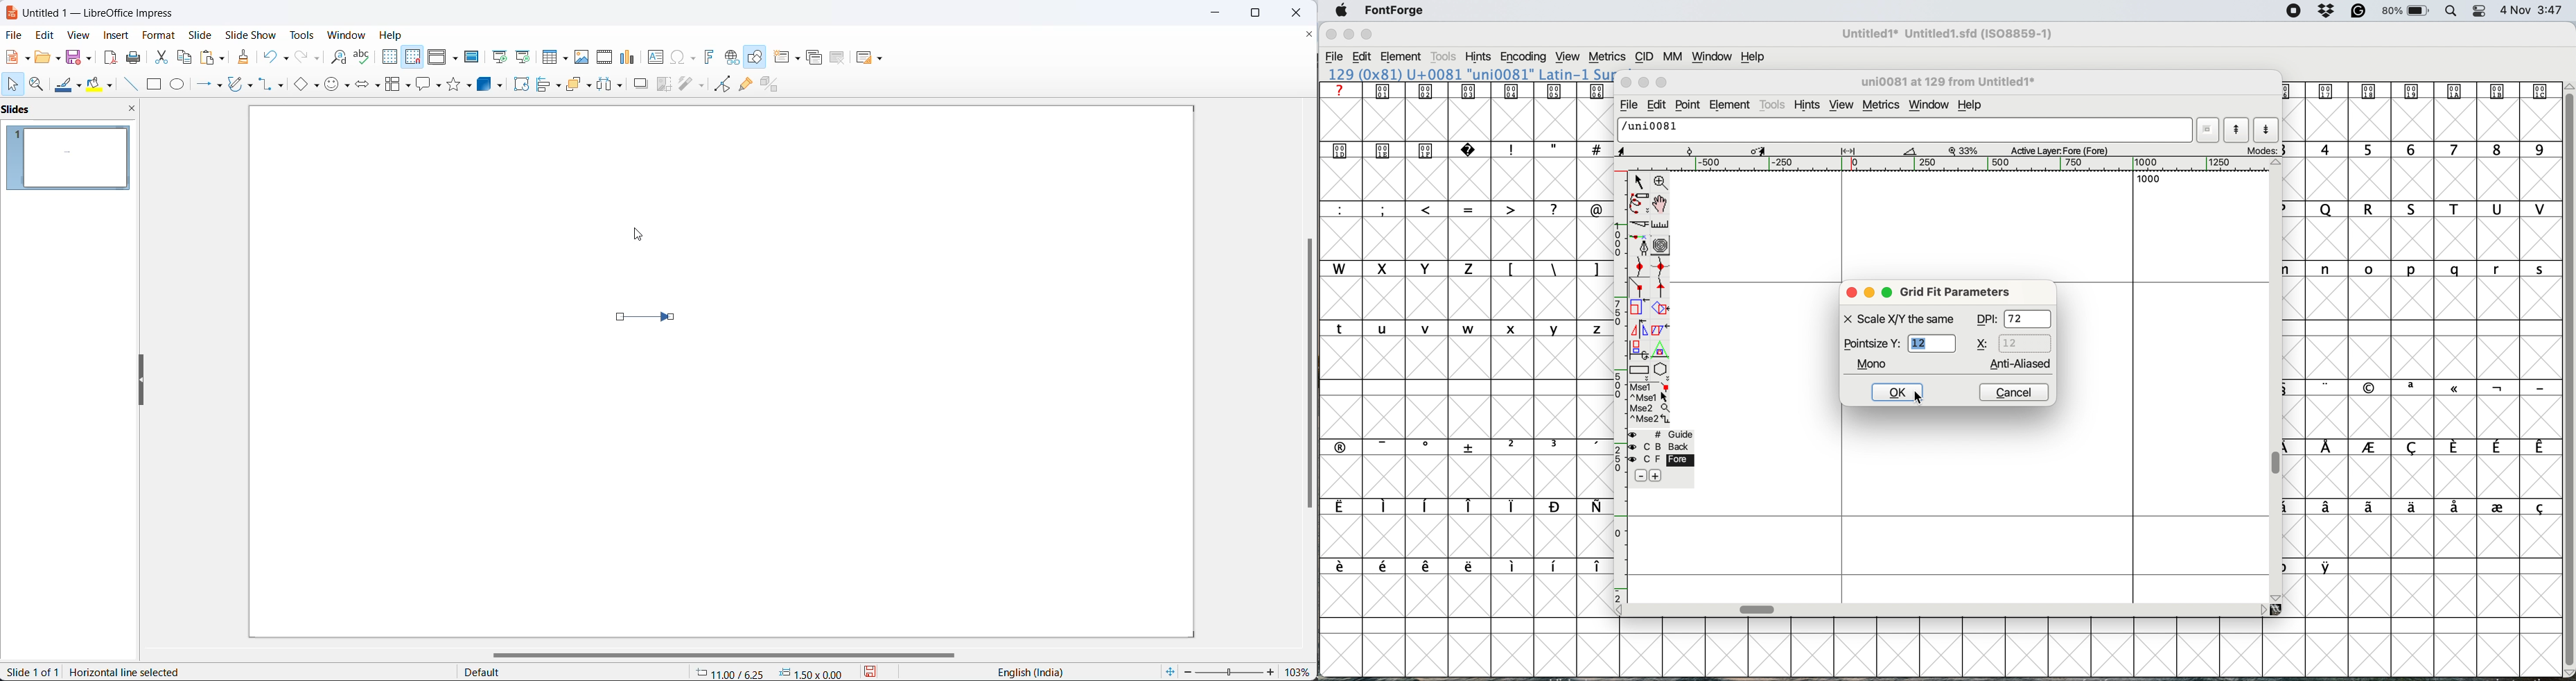  Describe the element at coordinates (443, 56) in the screenshot. I see `display view` at that location.